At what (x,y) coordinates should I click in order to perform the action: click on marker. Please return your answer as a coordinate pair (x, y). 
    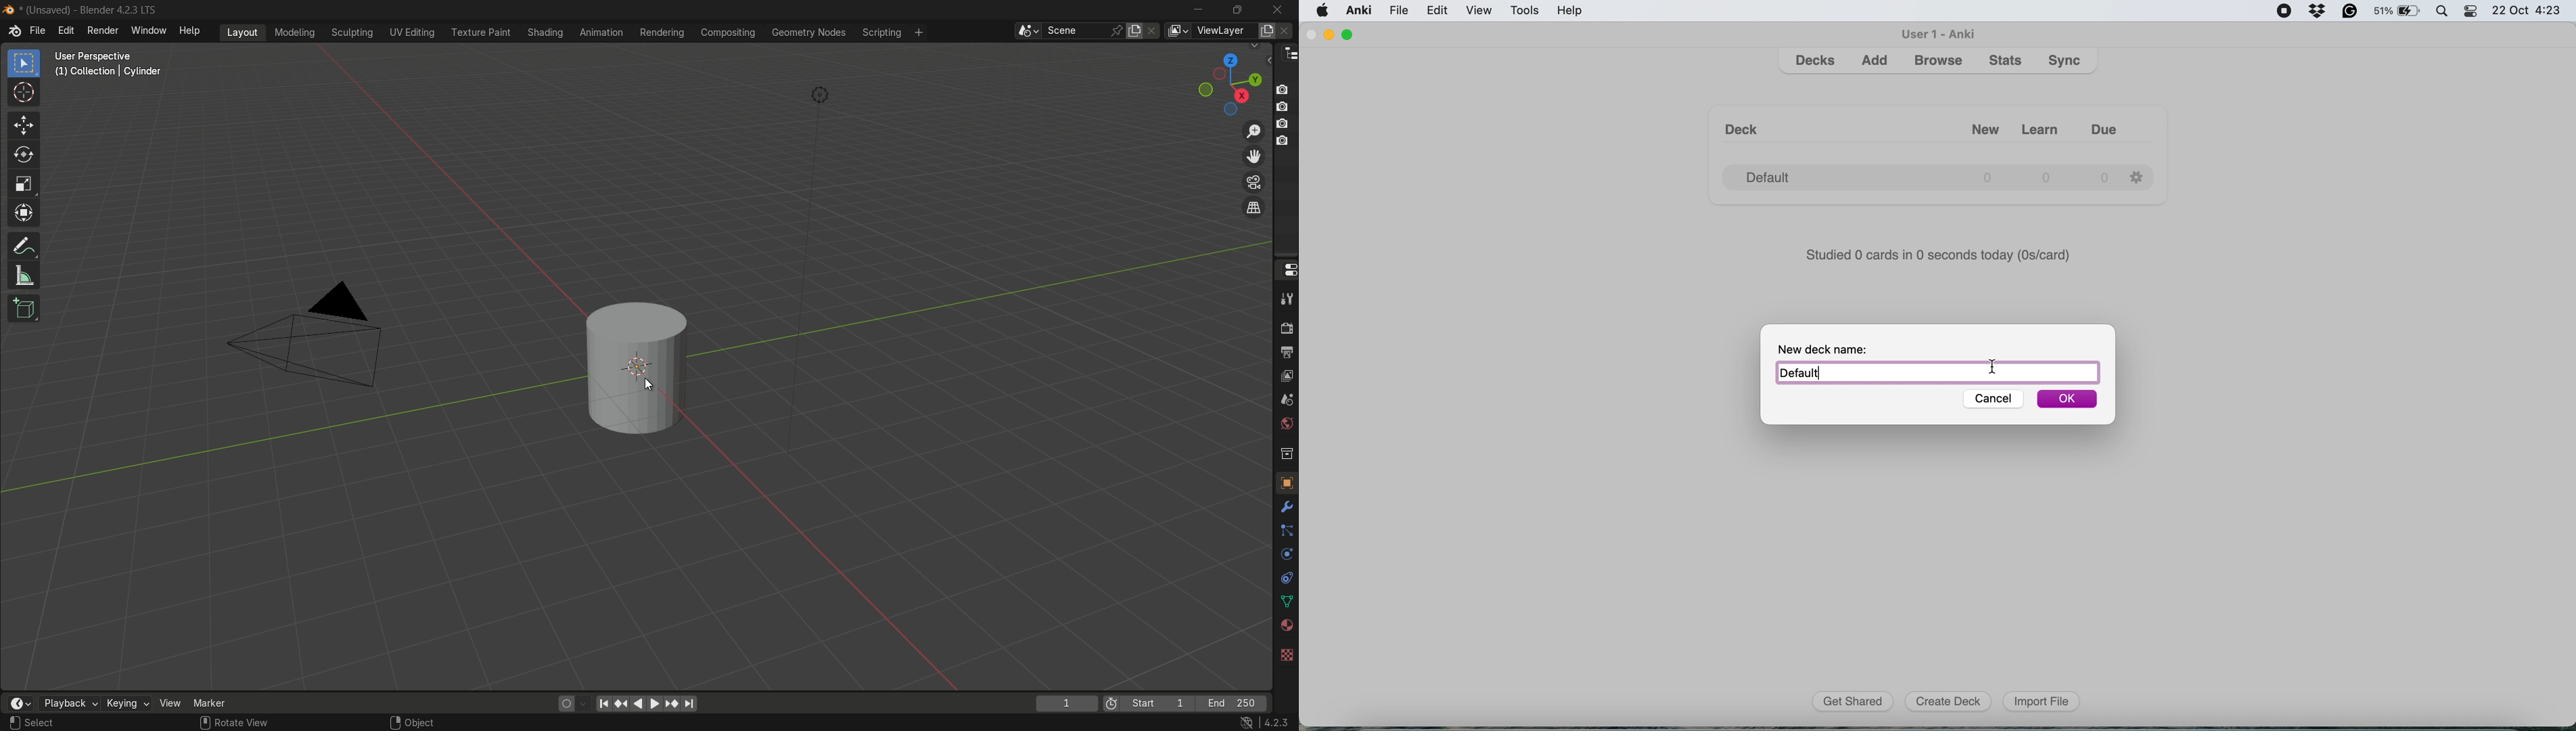
    Looking at the image, I should click on (209, 704).